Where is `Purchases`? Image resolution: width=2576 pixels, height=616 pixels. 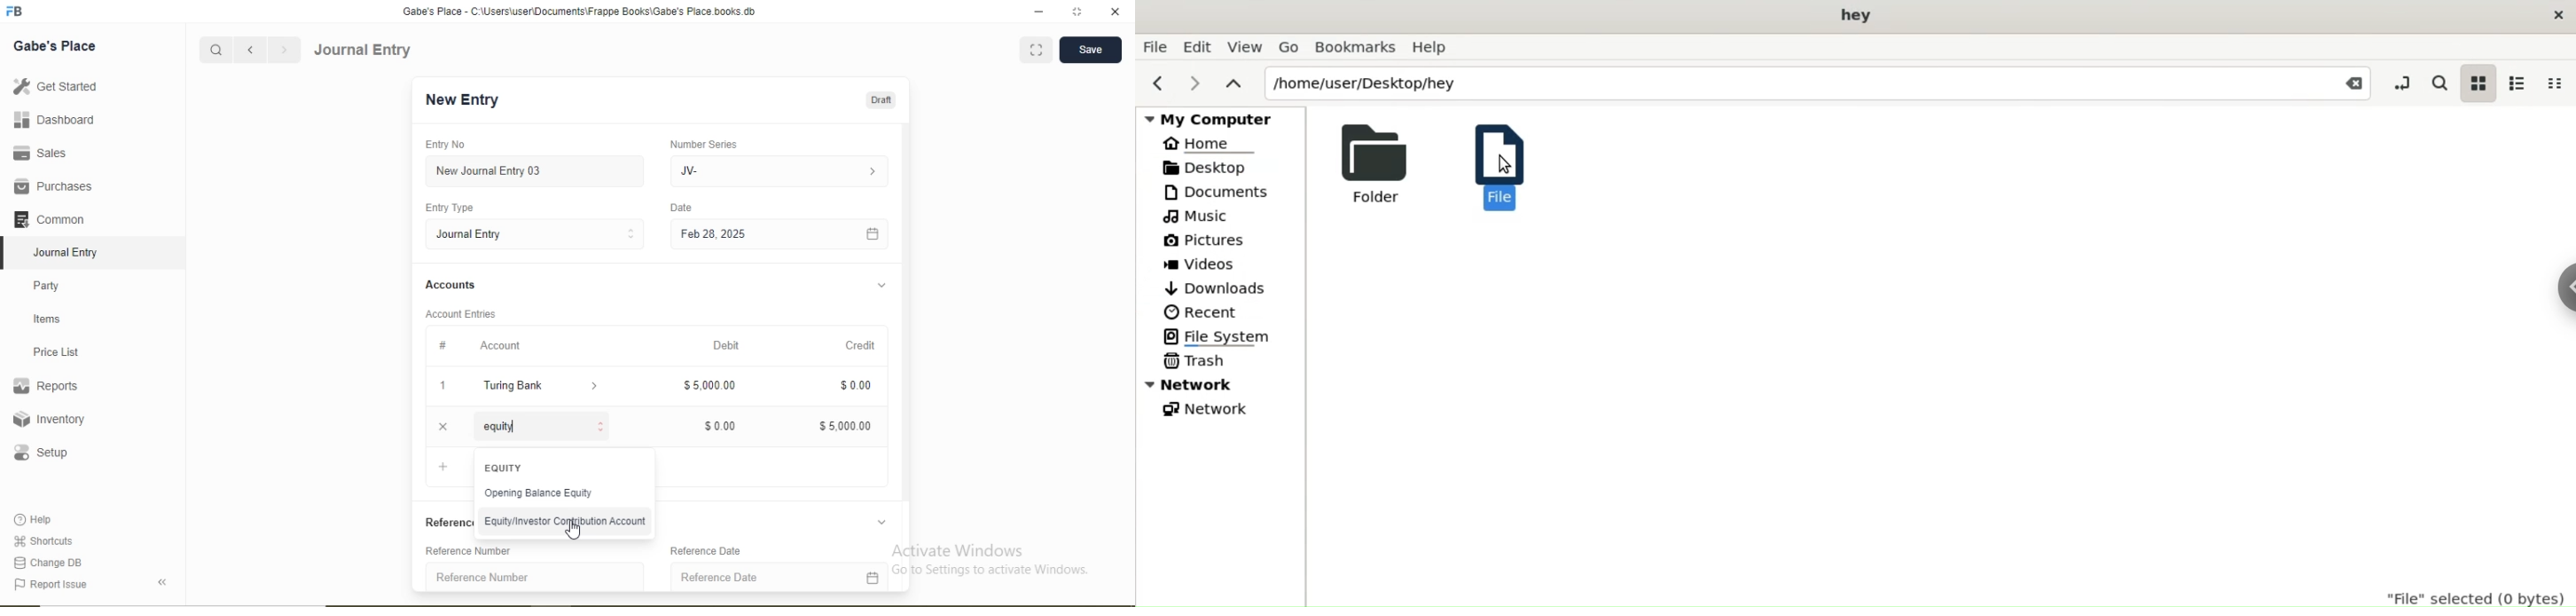 Purchases is located at coordinates (52, 186).